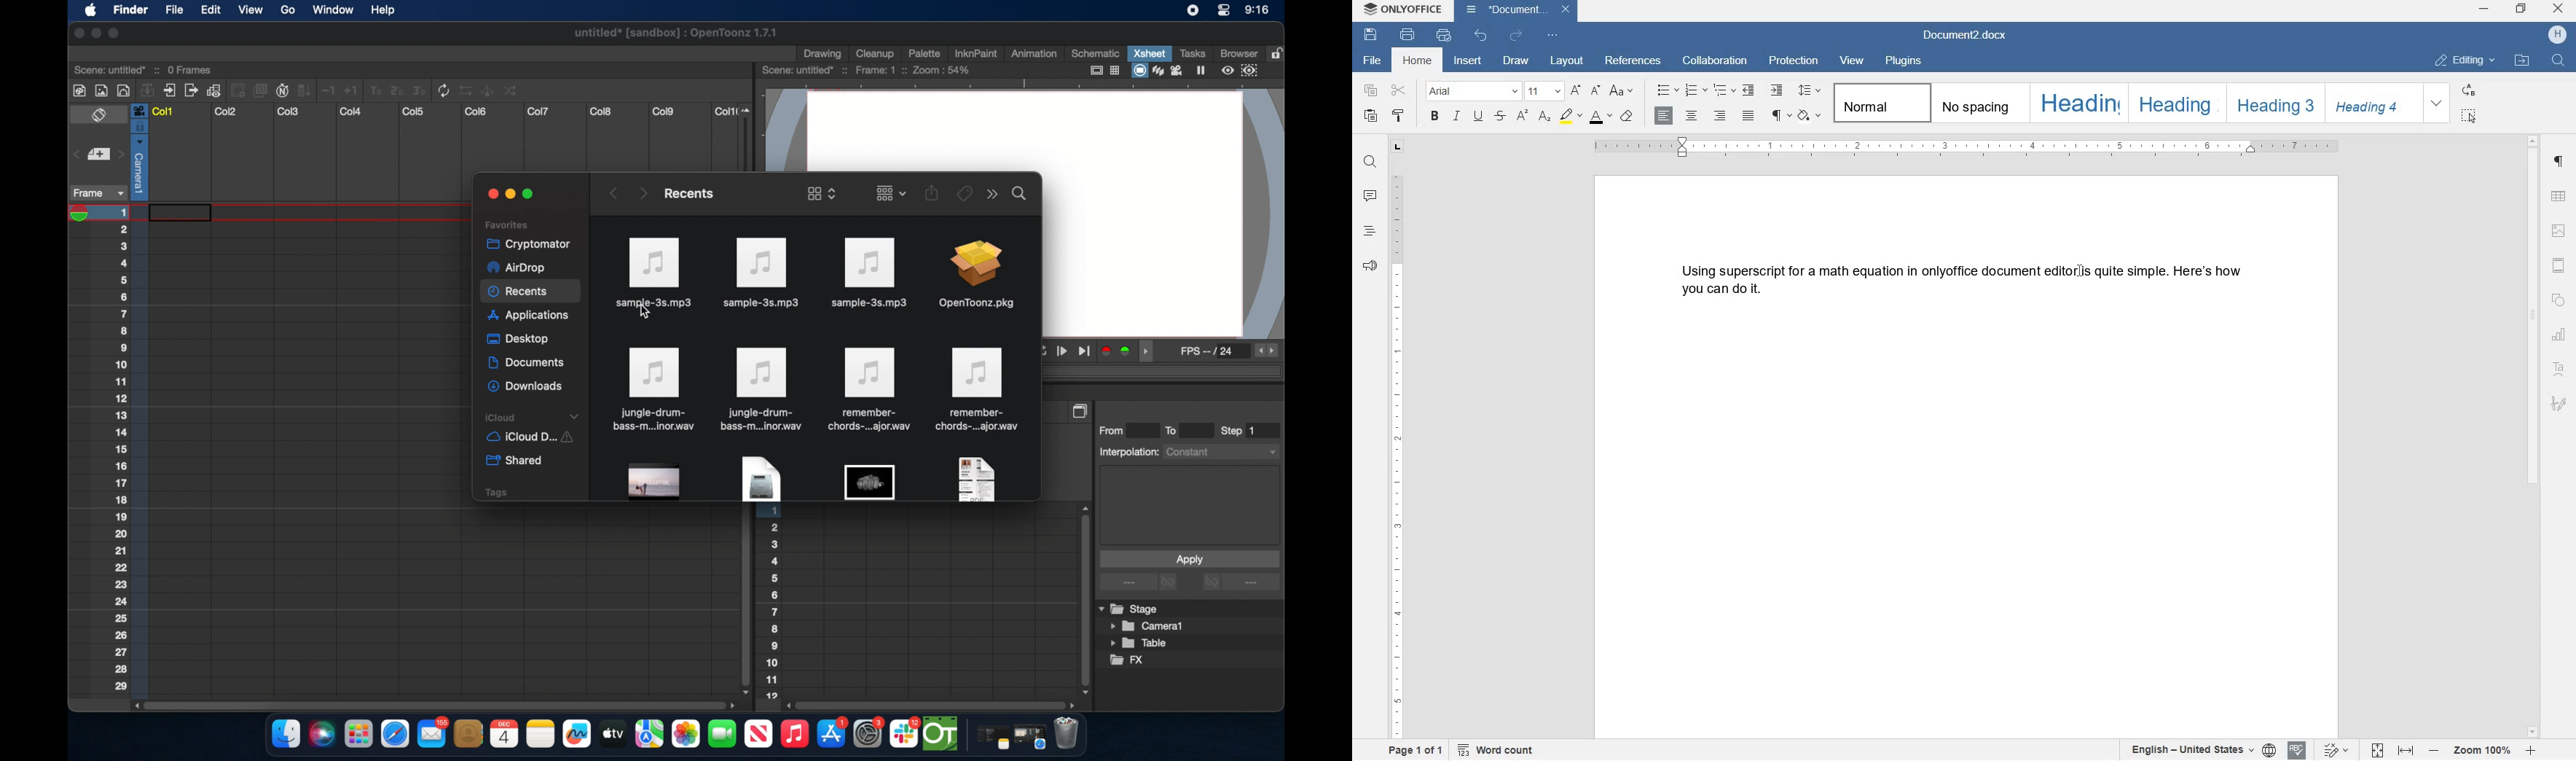 This screenshot has width=2576, height=784. What do you see at coordinates (1239, 431) in the screenshot?
I see `step` at bounding box center [1239, 431].